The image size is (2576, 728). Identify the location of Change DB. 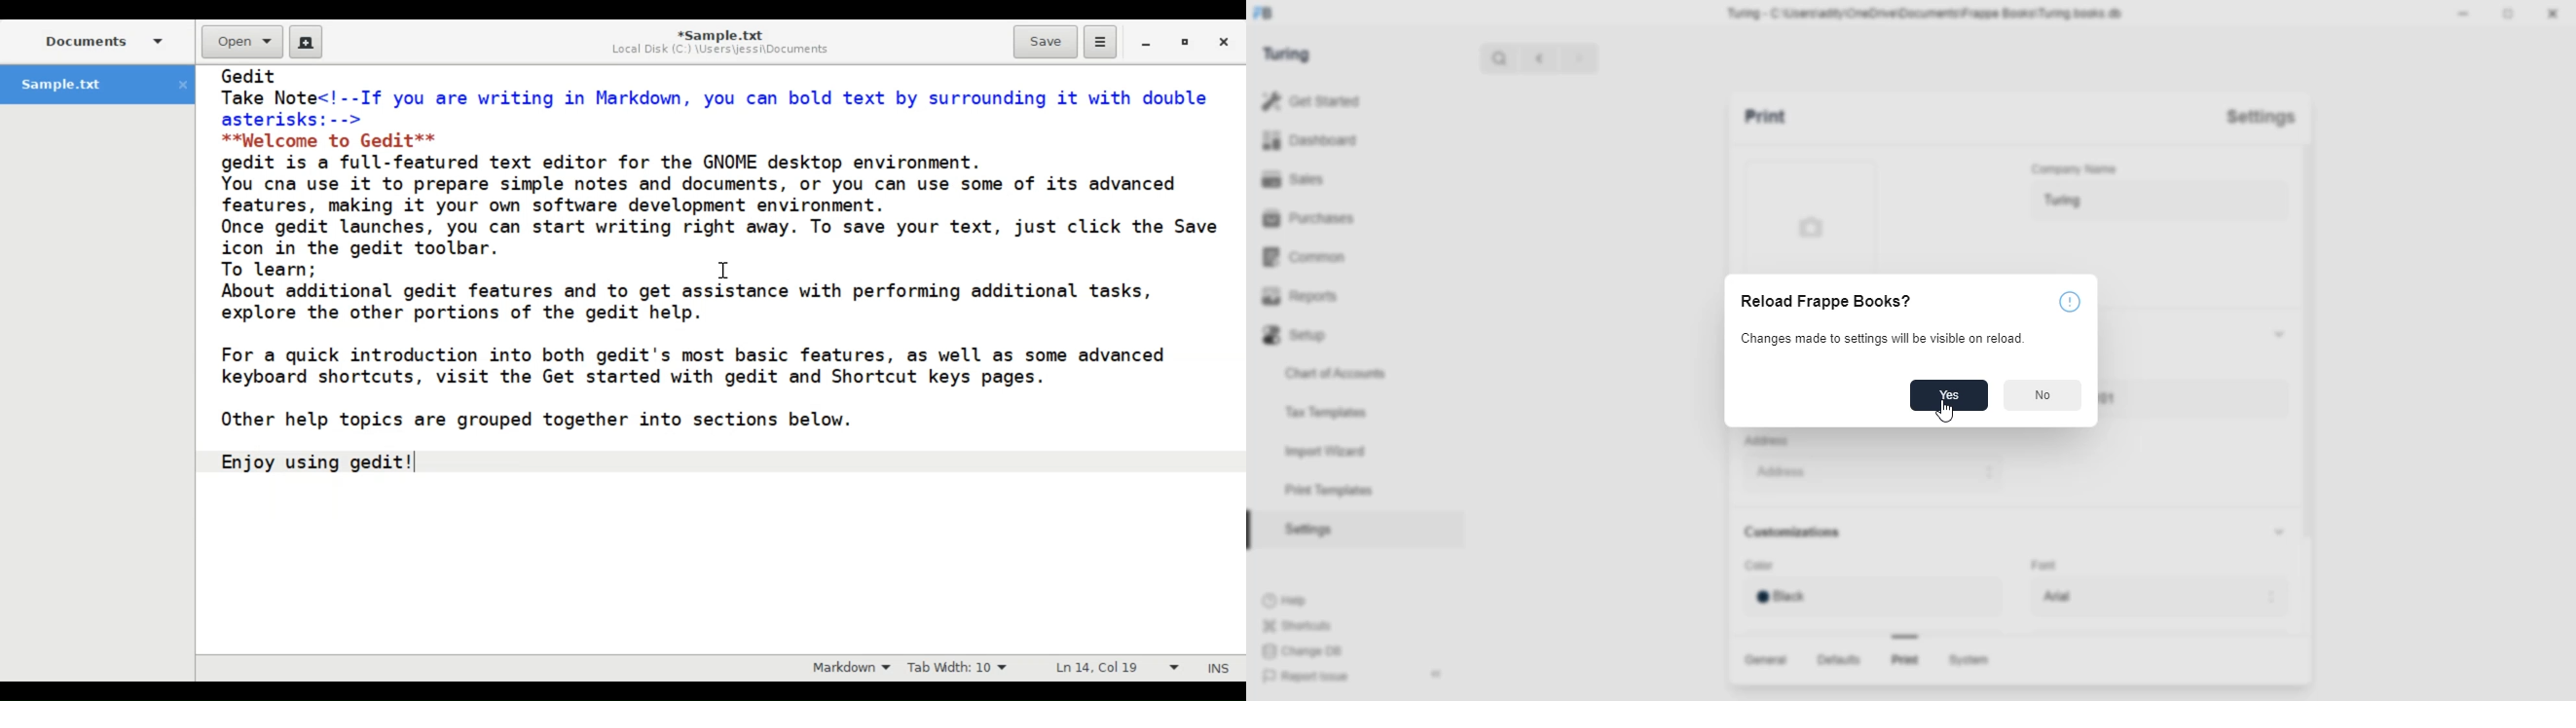
(1305, 652).